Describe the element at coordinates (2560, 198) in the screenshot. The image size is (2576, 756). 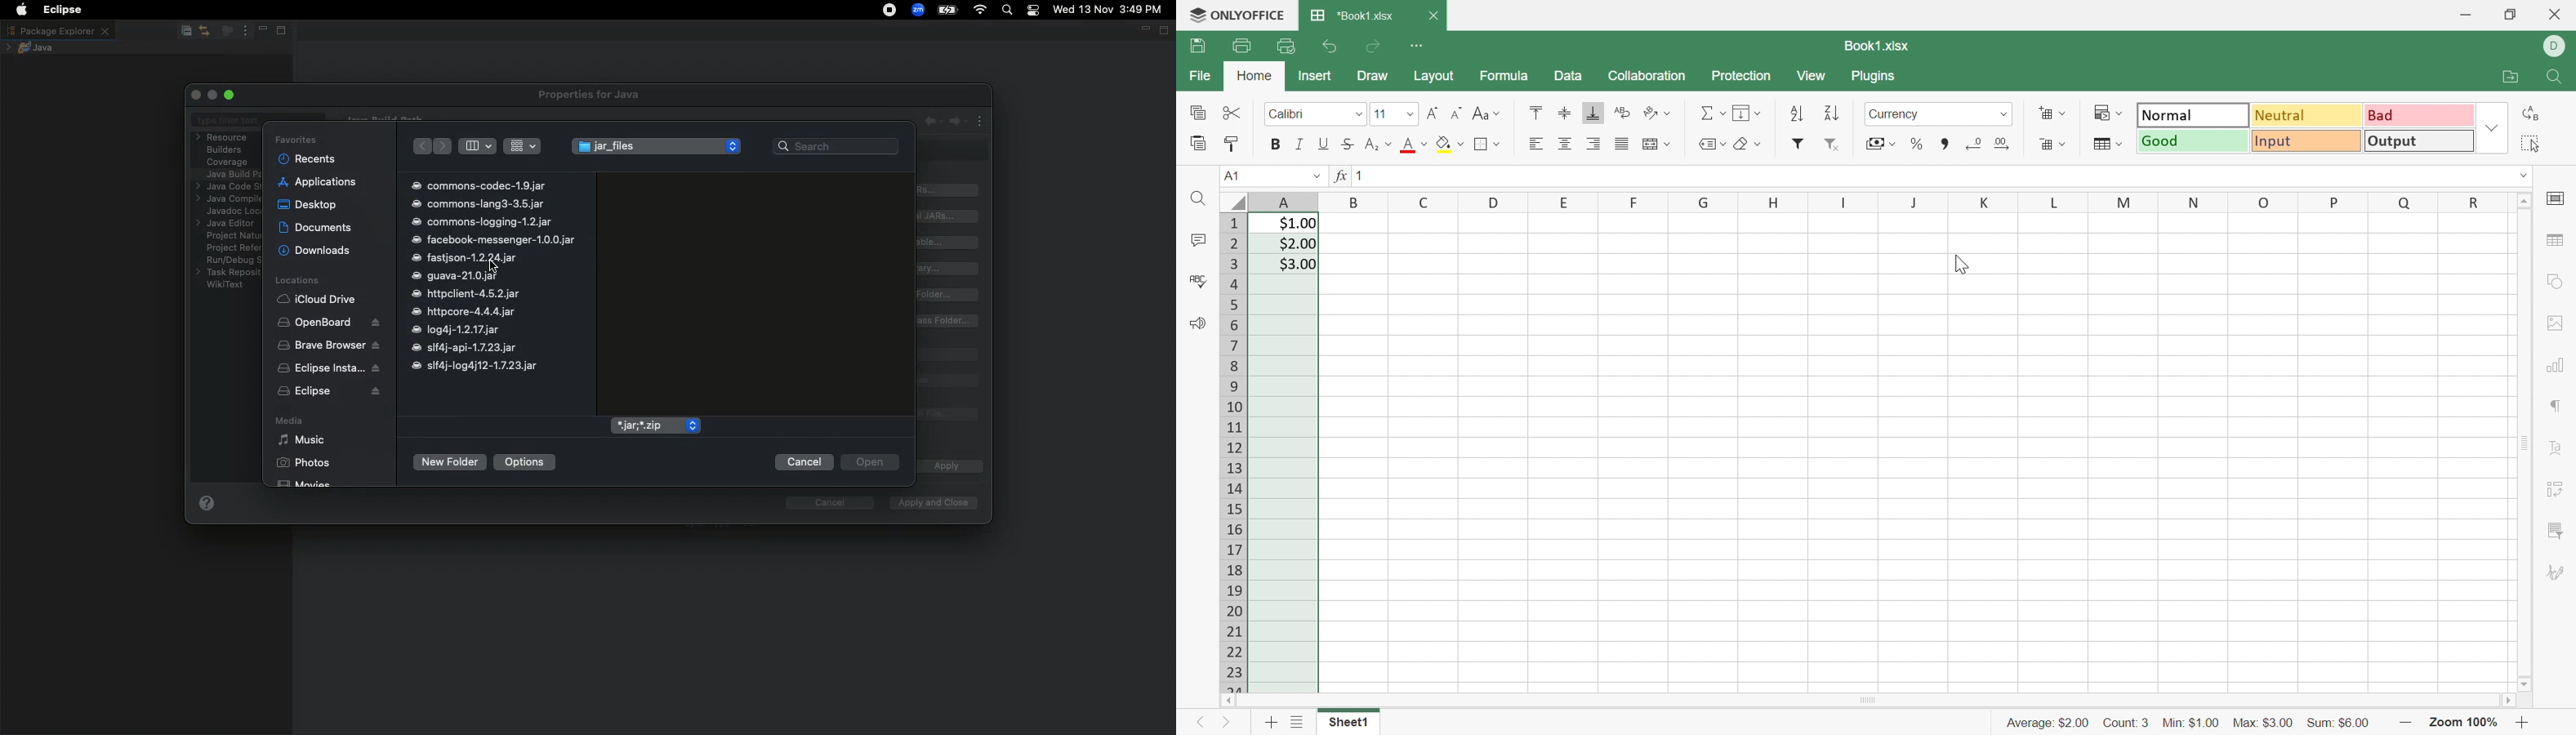
I see `Cell settings` at that location.